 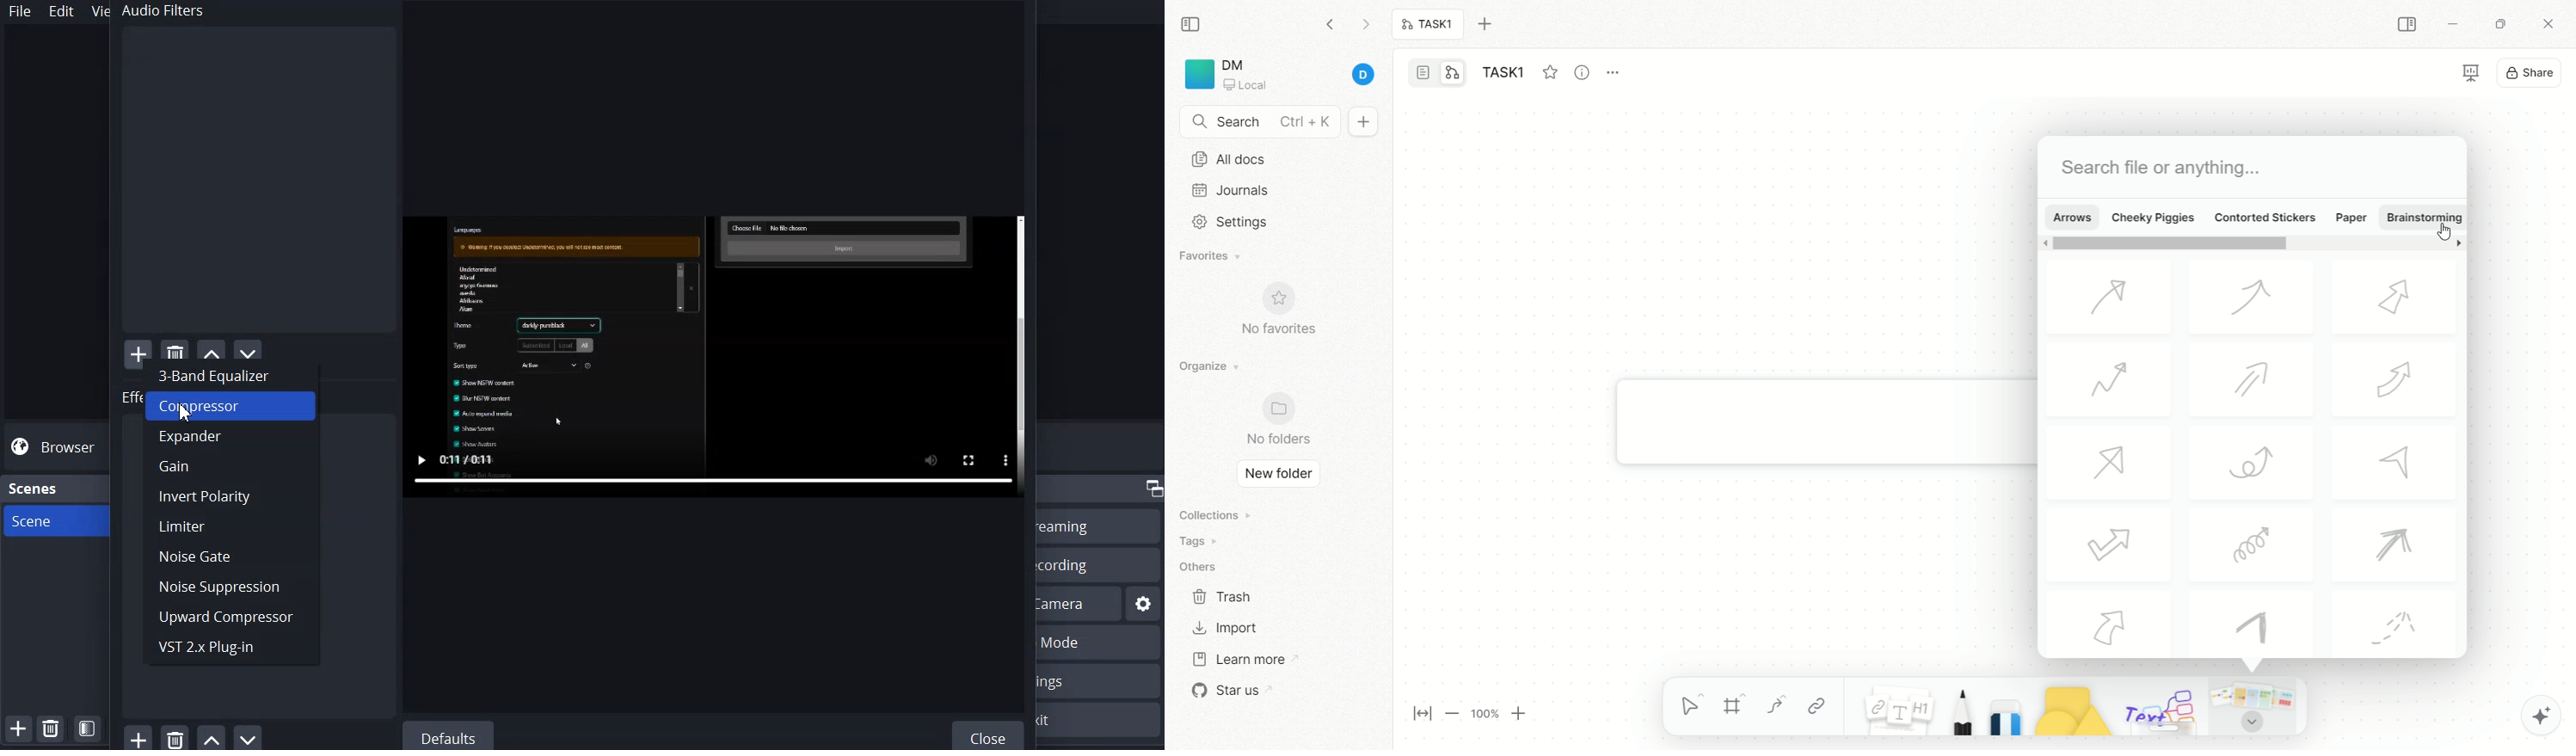 What do you see at coordinates (231, 526) in the screenshot?
I see `Limiter` at bounding box center [231, 526].